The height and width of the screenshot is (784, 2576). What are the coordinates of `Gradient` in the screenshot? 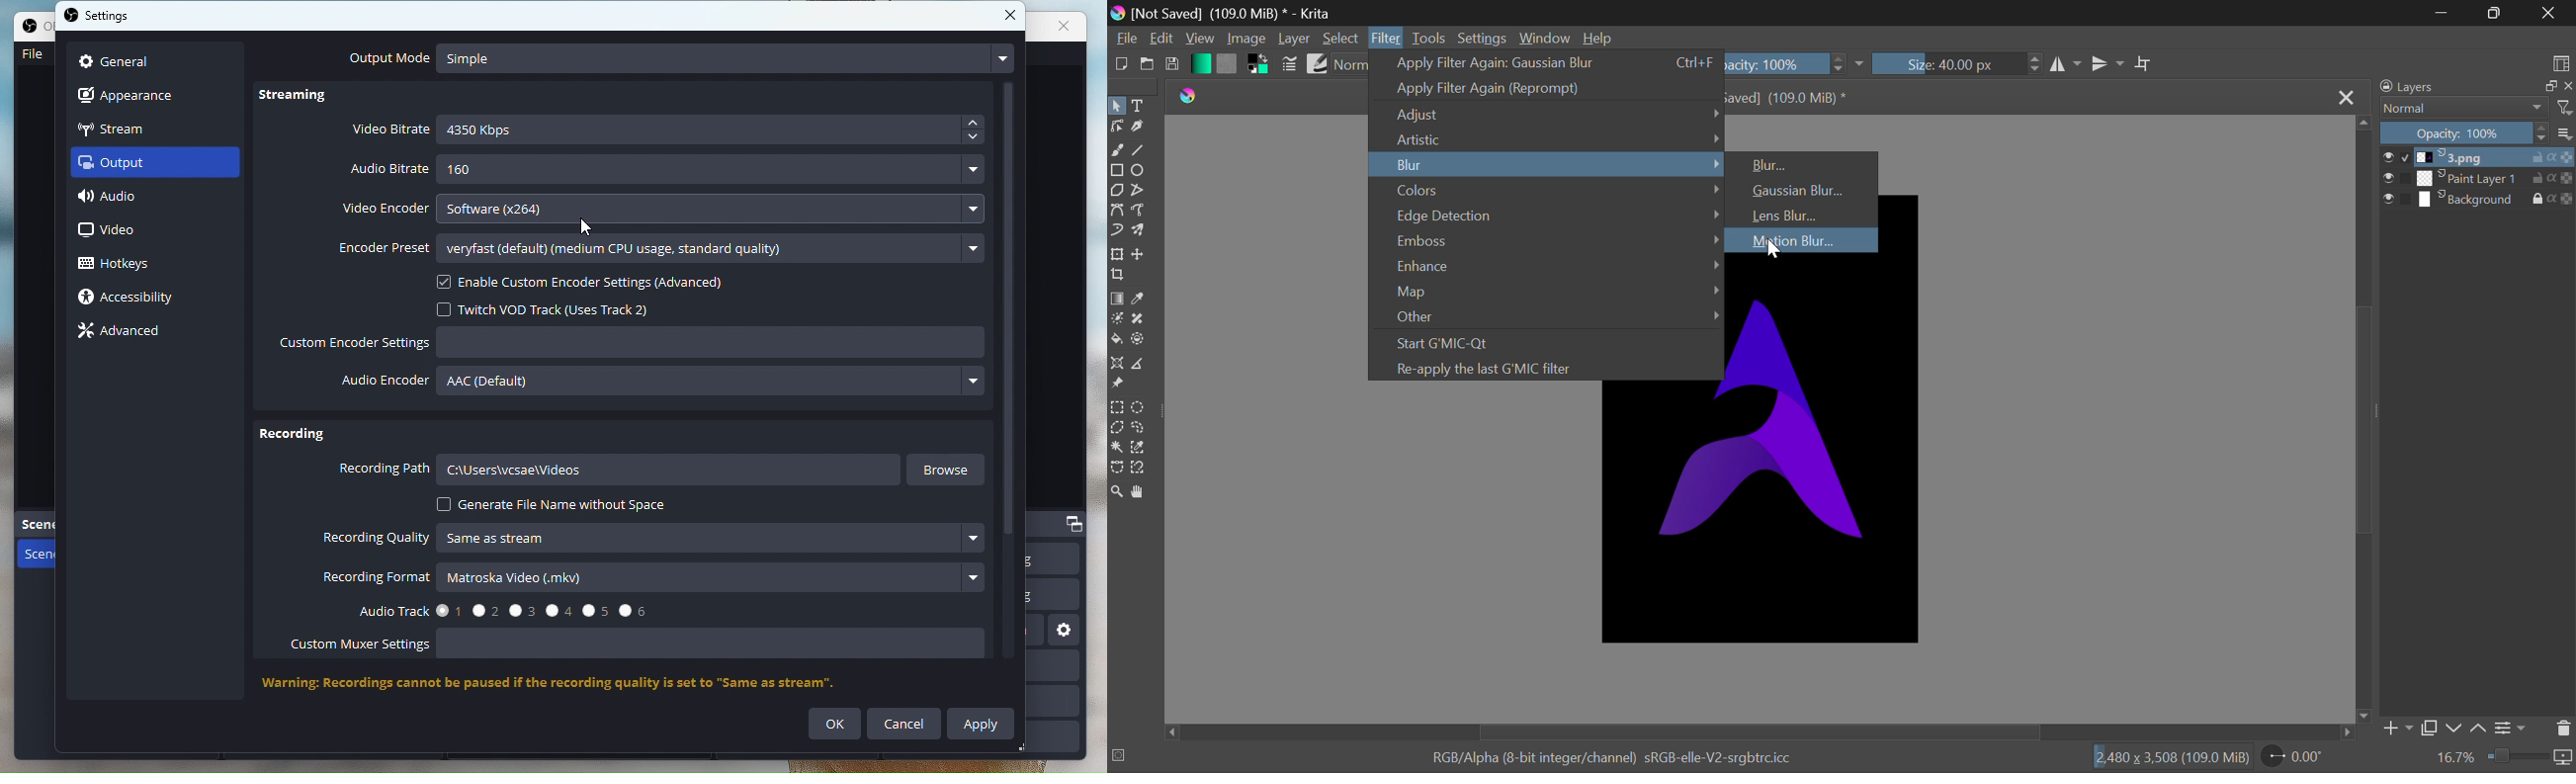 It's located at (1200, 63).